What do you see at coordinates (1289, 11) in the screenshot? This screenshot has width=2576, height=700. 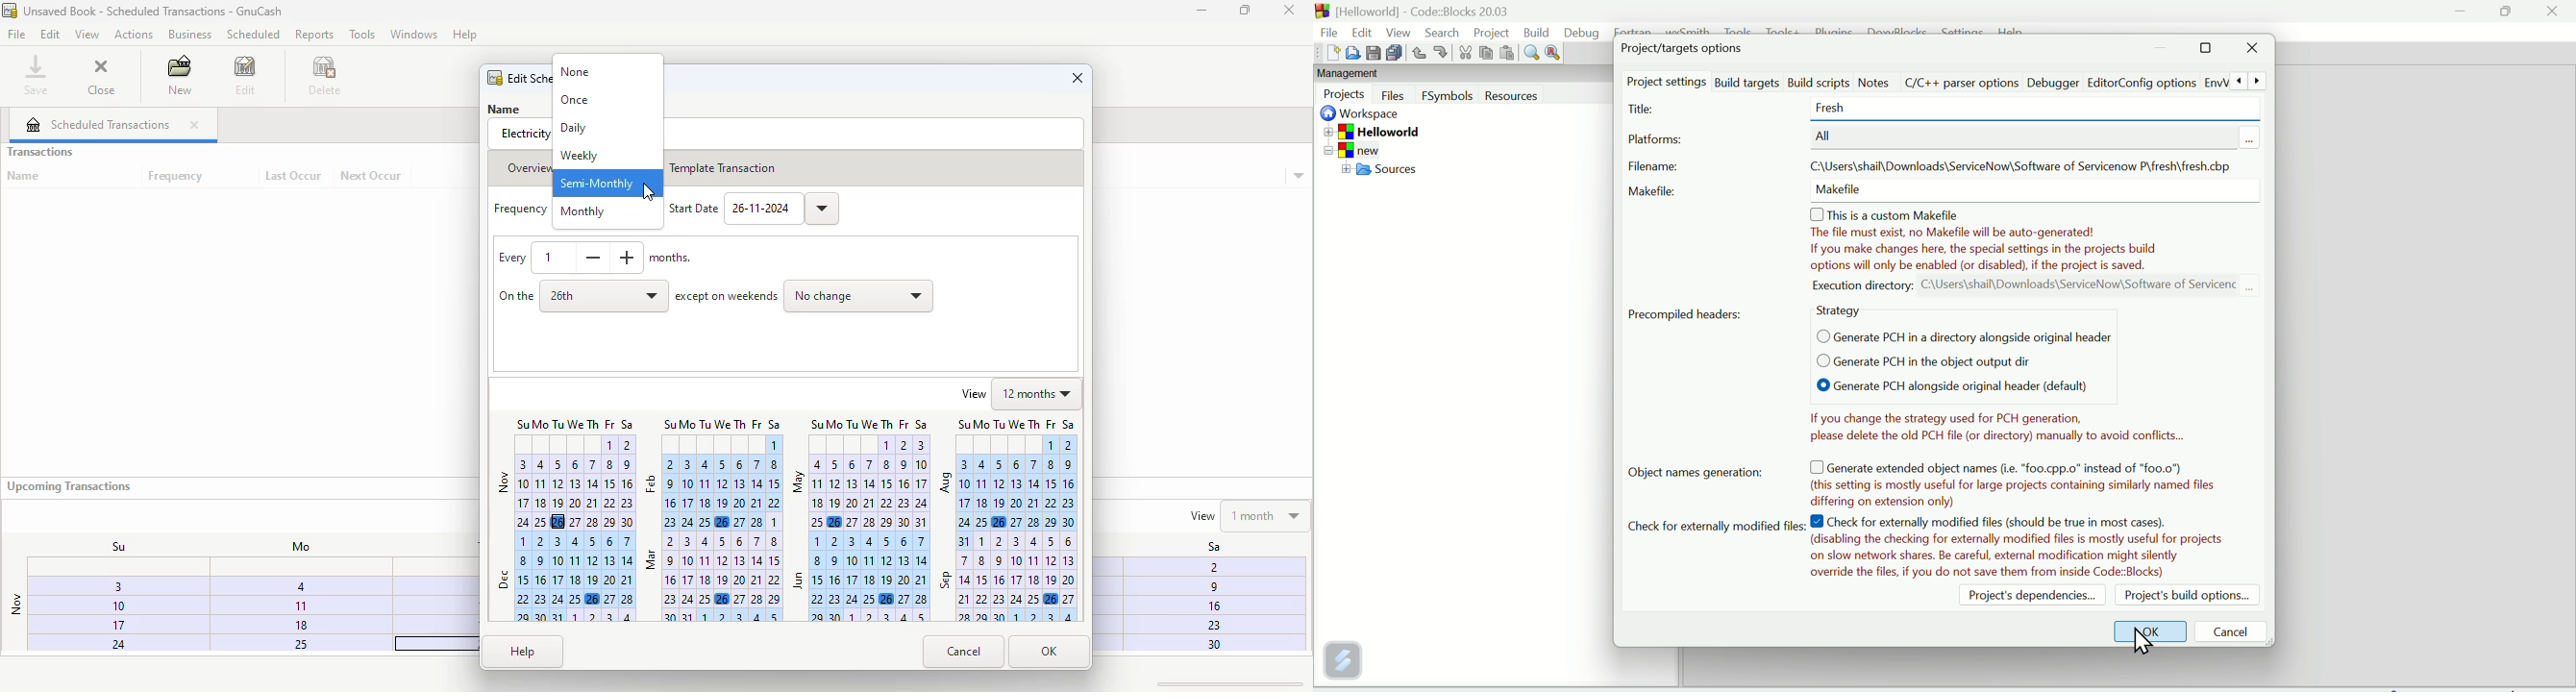 I see `close` at bounding box center [1289, 11].